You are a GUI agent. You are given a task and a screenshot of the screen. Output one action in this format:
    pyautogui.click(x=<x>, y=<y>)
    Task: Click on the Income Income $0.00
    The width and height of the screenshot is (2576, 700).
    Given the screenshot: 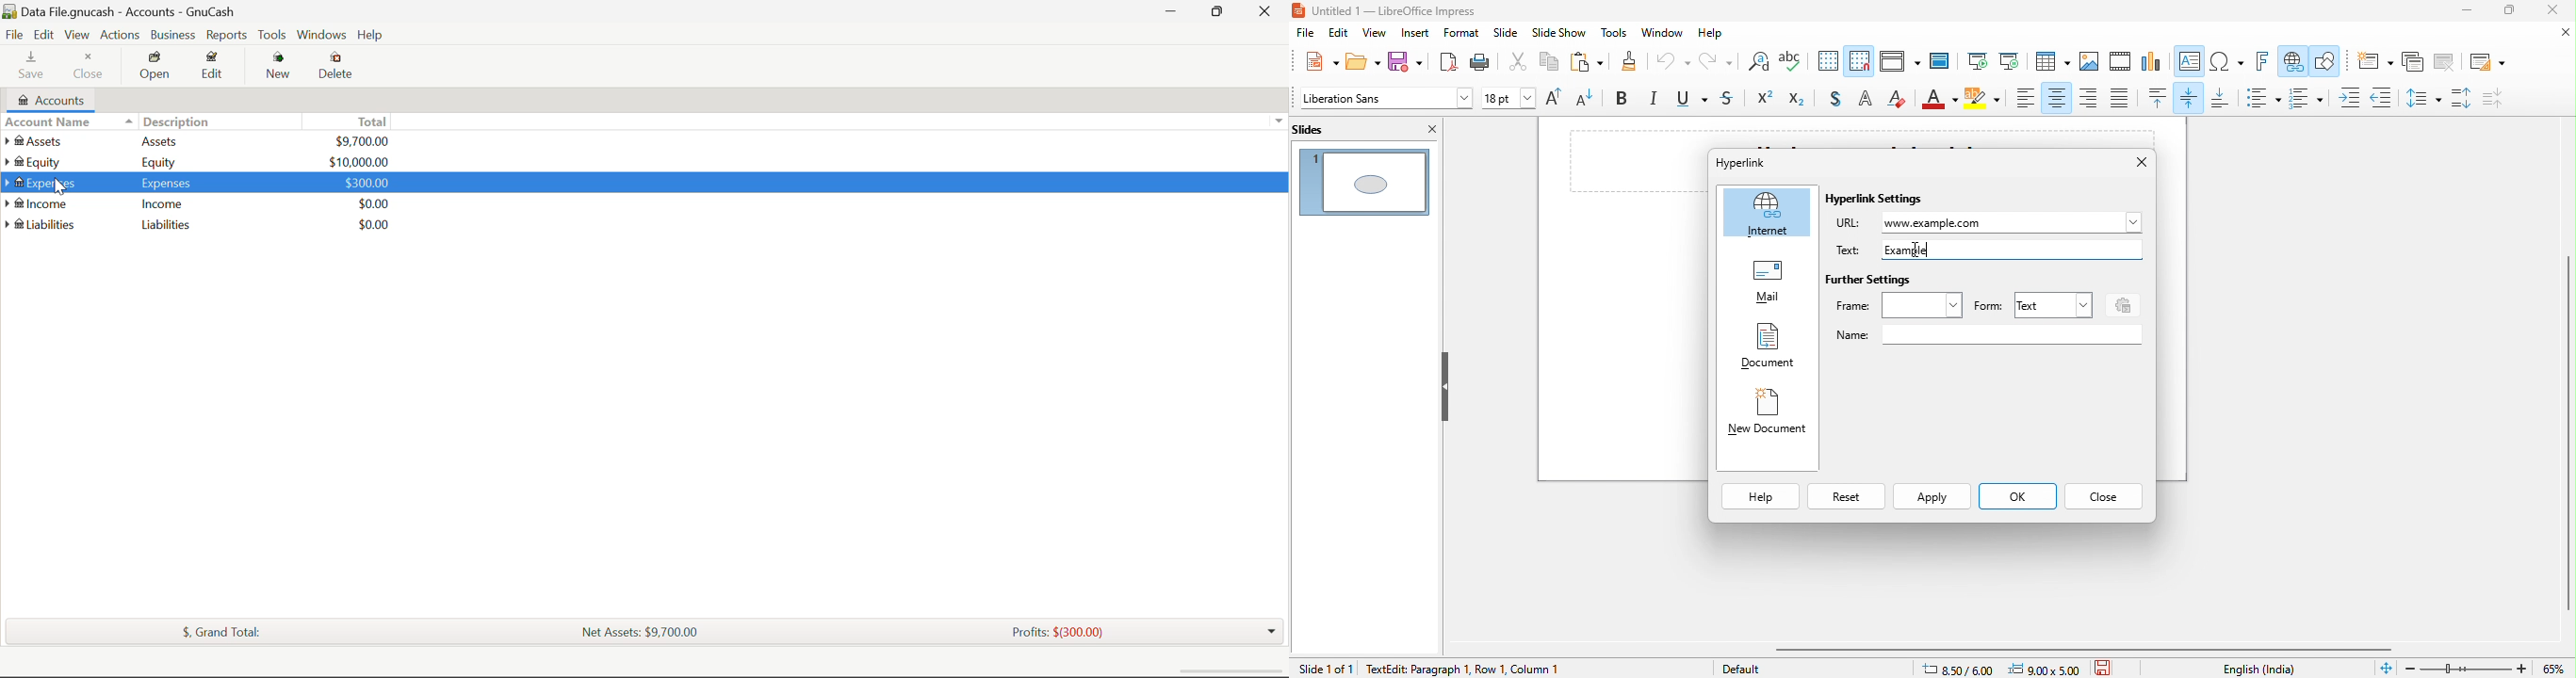 What is the action you would take?
    pyautogui.click(x=198, y=204)
    